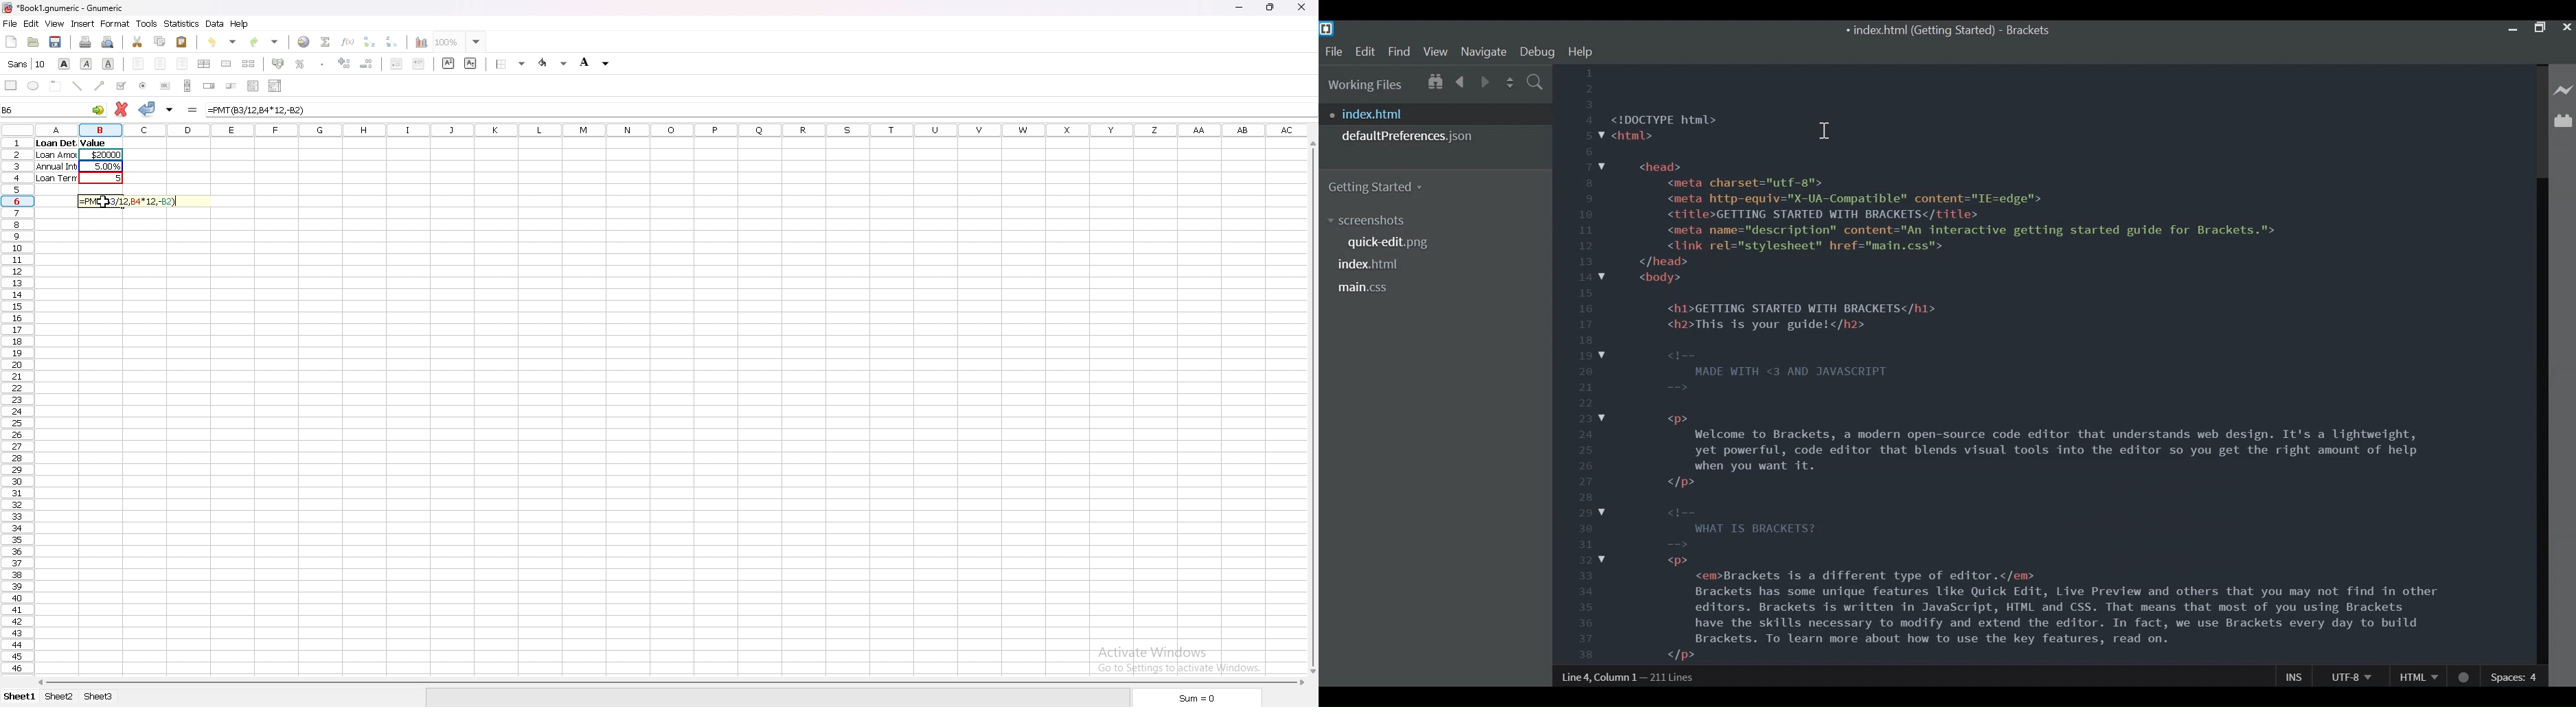  I want to click on copy, so click(159, 42).